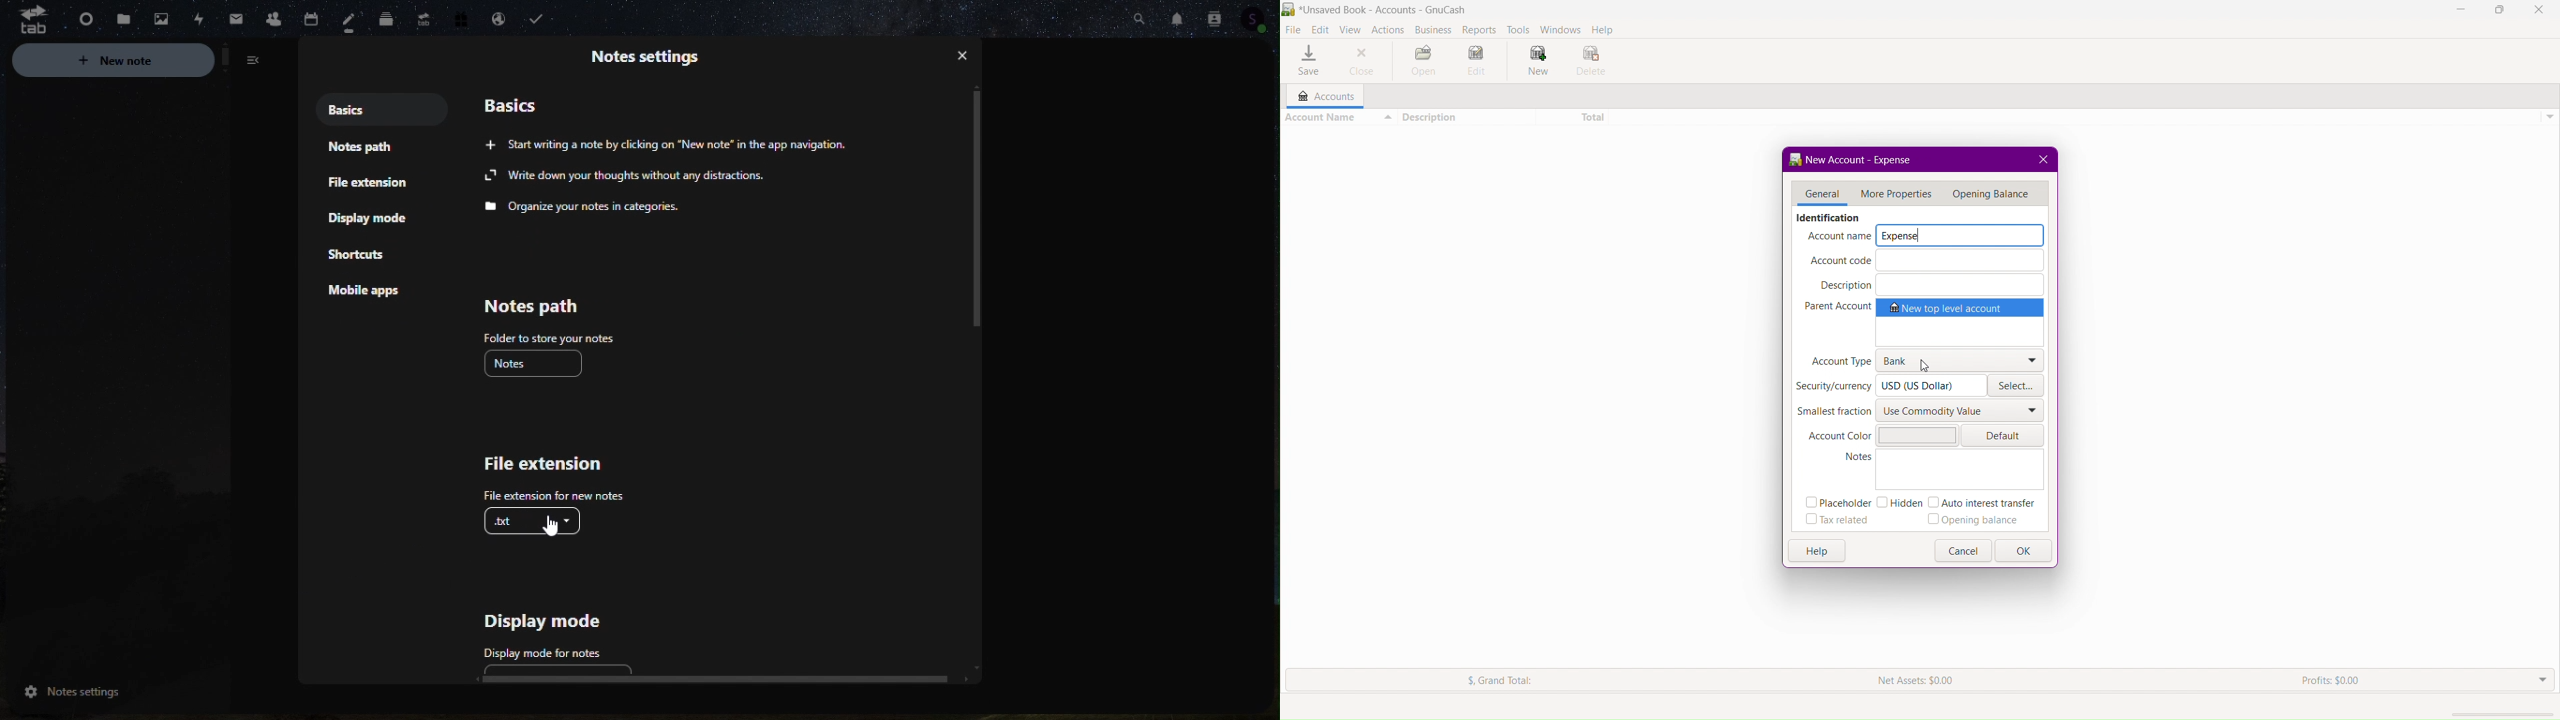 The image size is (2576, 728). What do you see at coordinates (357, 149) in the screenshot?
I see `notes path` at bounding box center [357, 149].